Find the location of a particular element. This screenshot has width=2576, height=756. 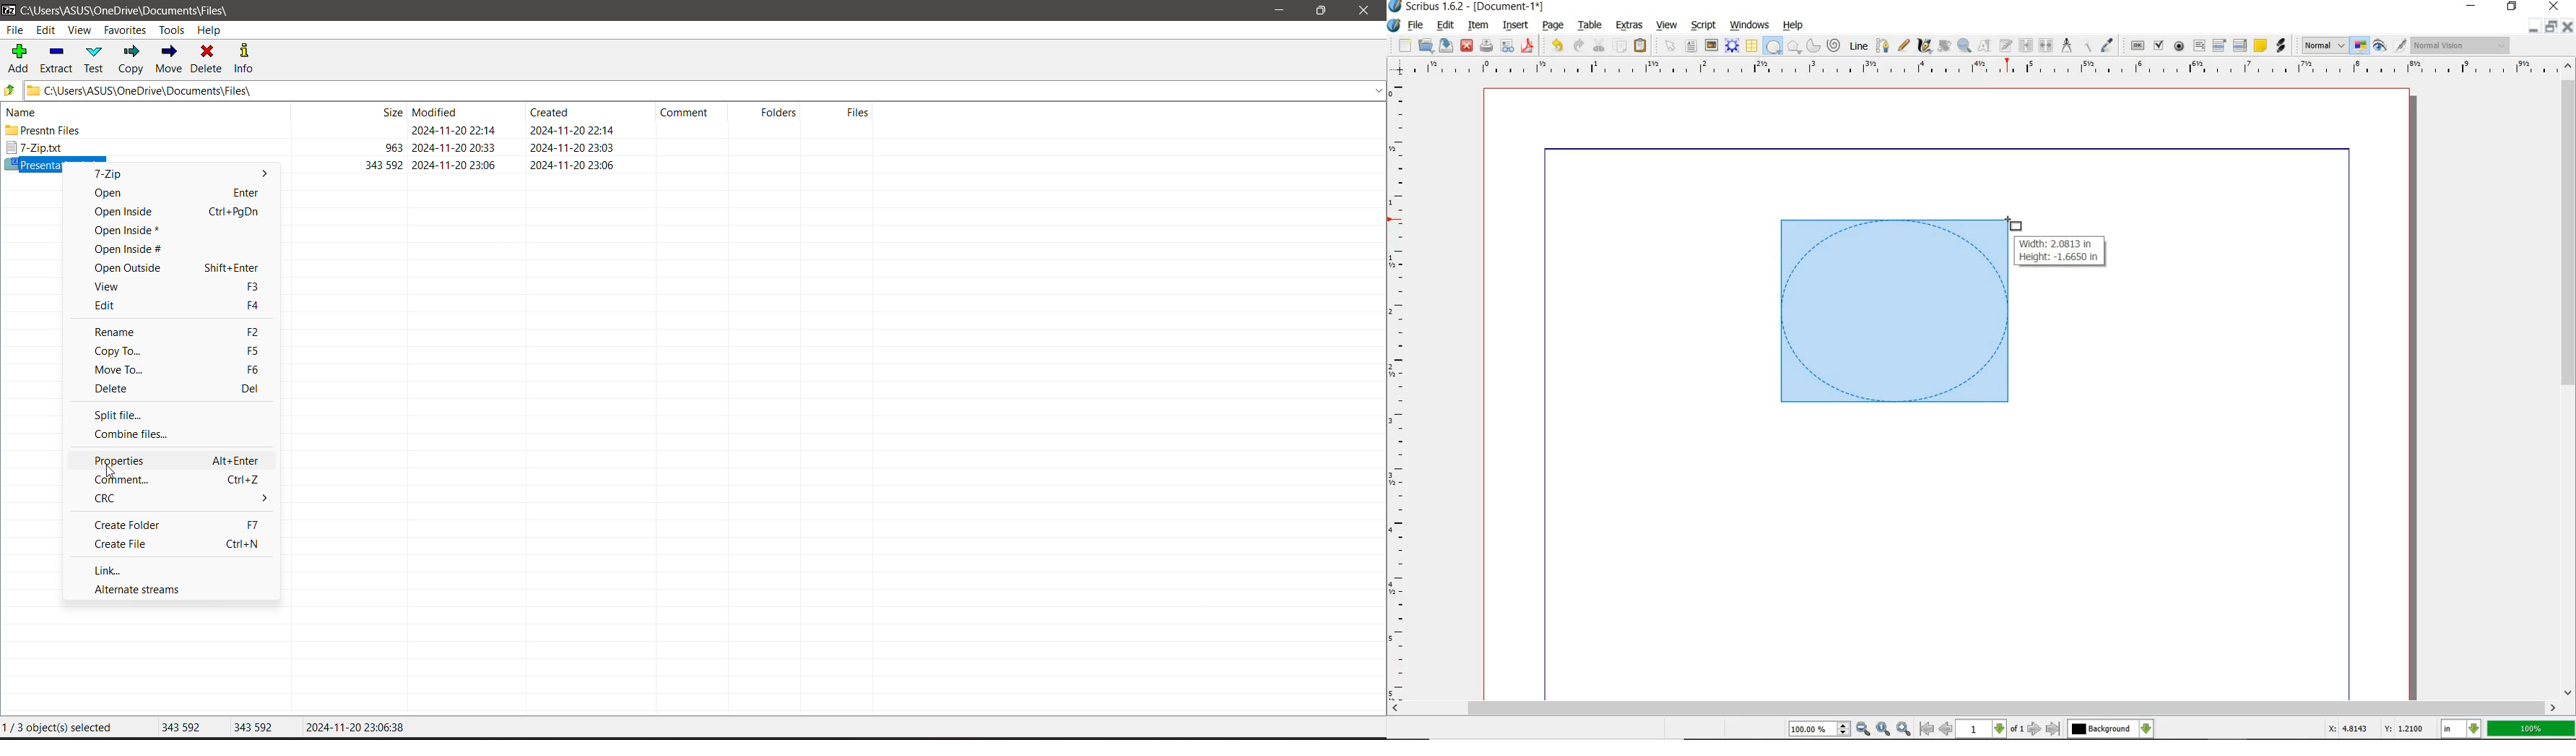

SAVE AS PDF is located at coordinates (1529, 47).